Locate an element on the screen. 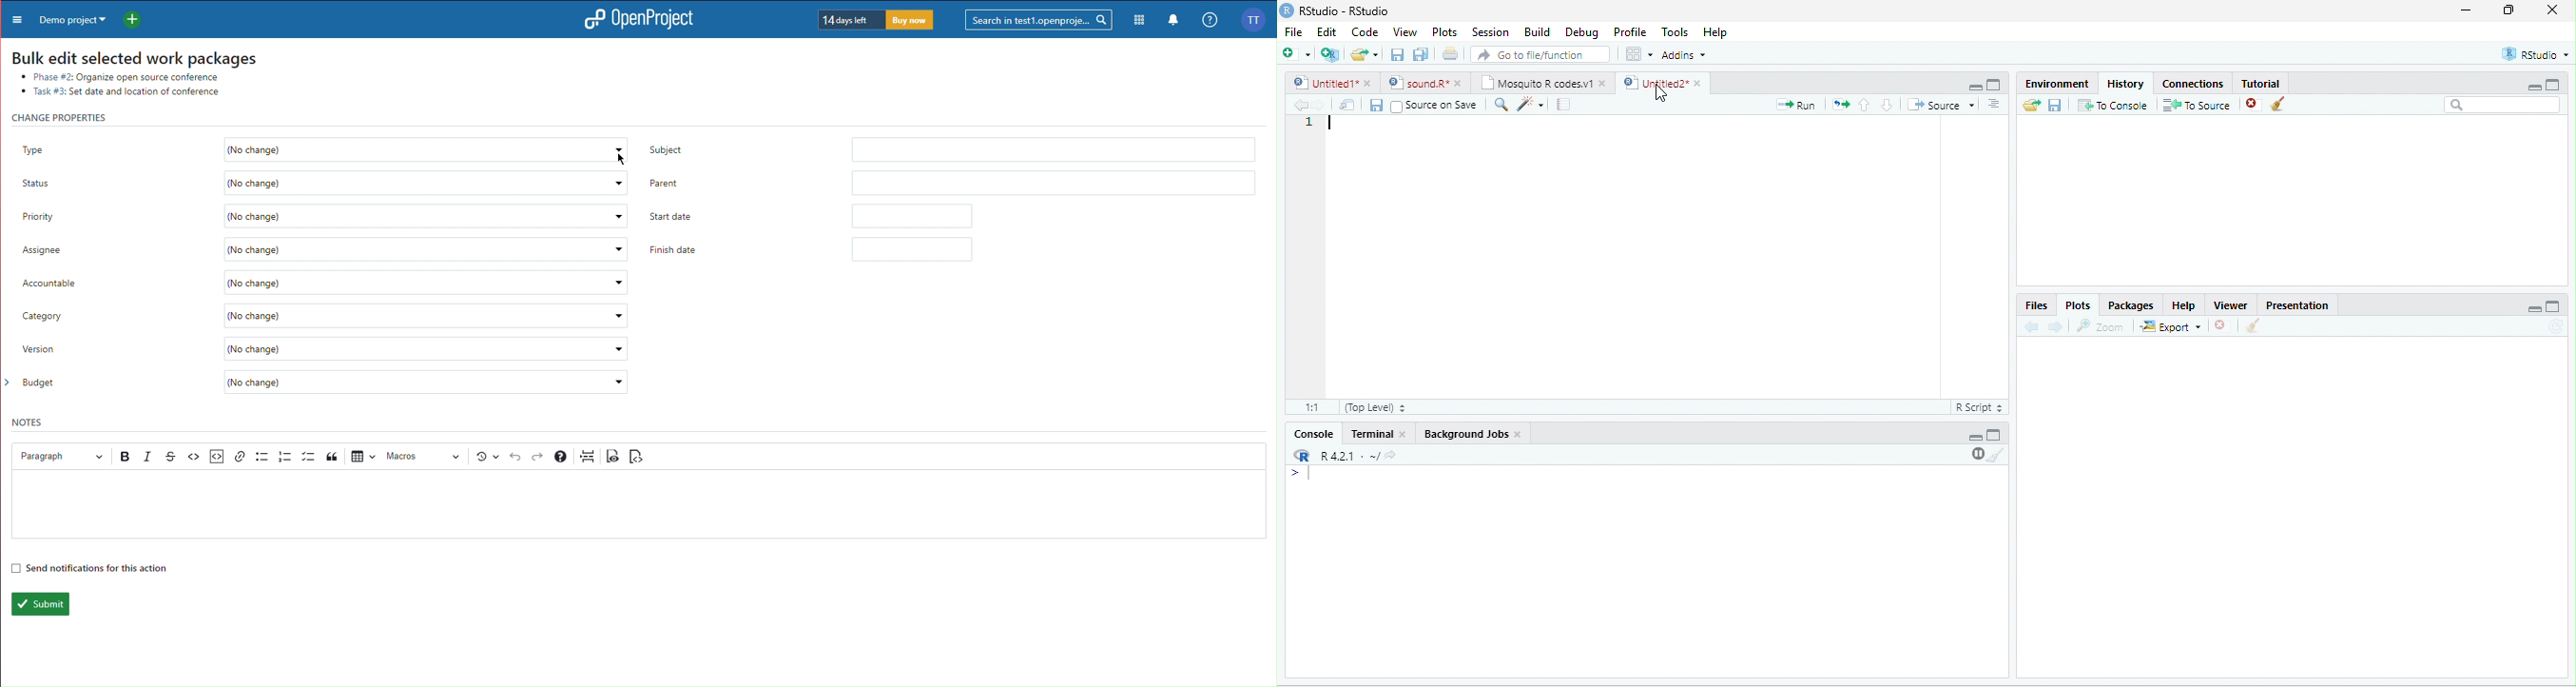  Account is located at coordinates (1258, 19).